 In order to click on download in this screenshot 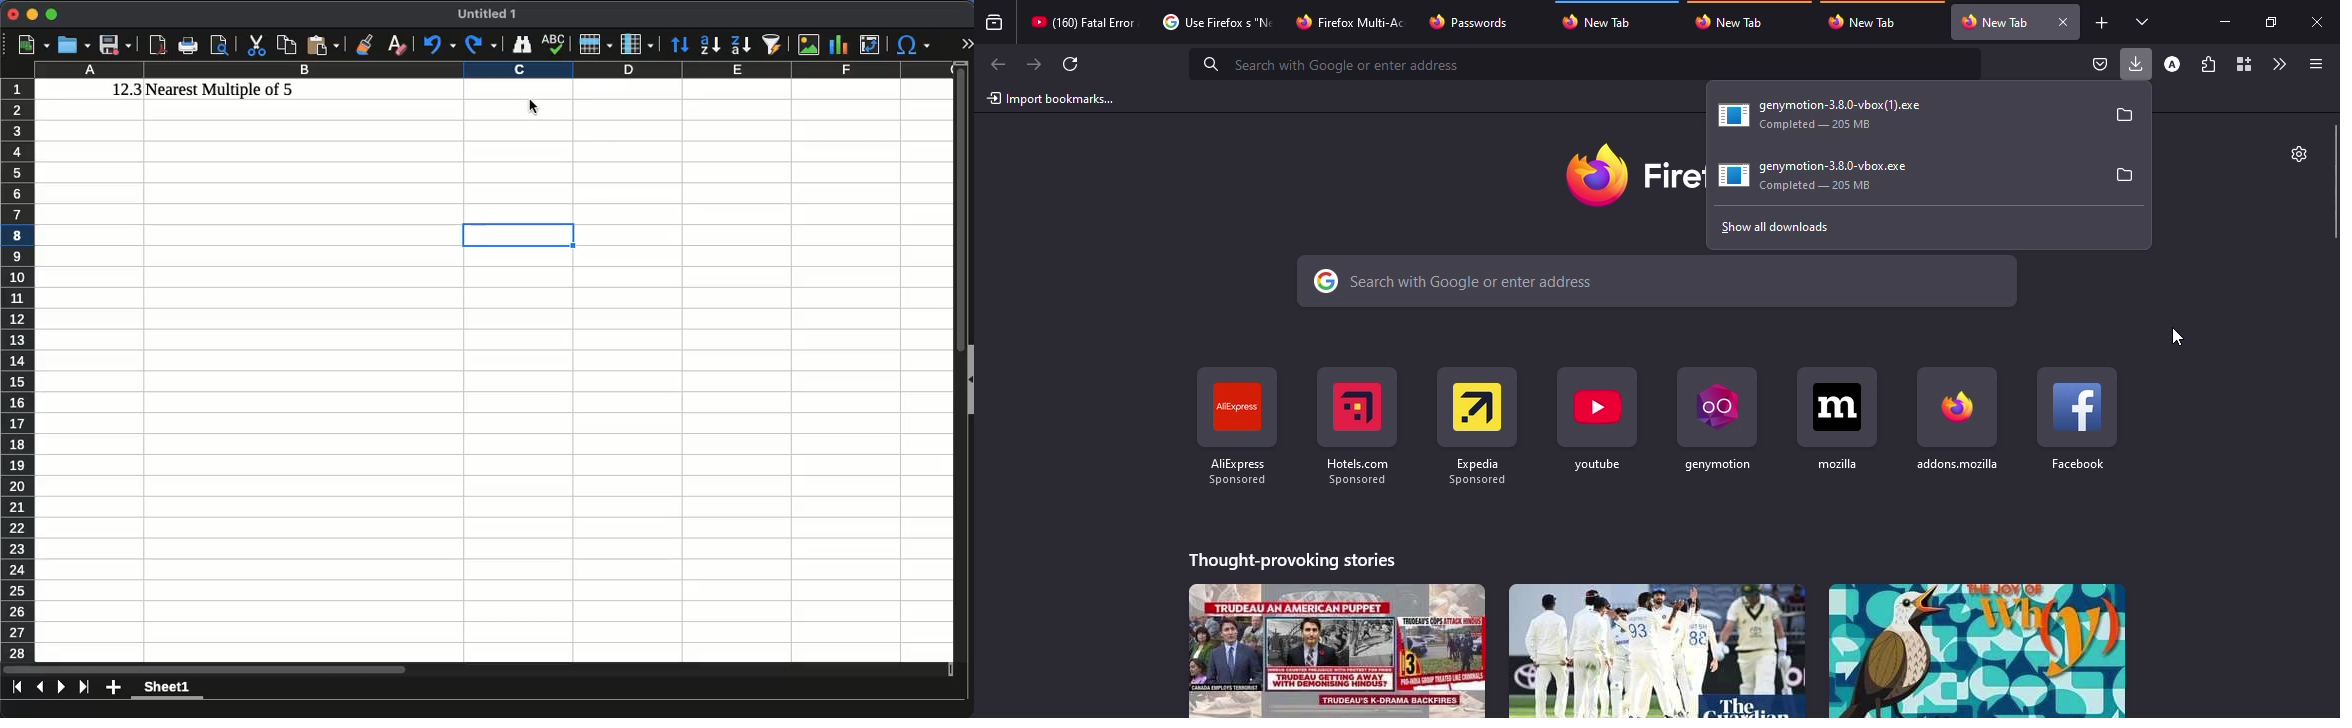, I will do `click(1833, 111)`.